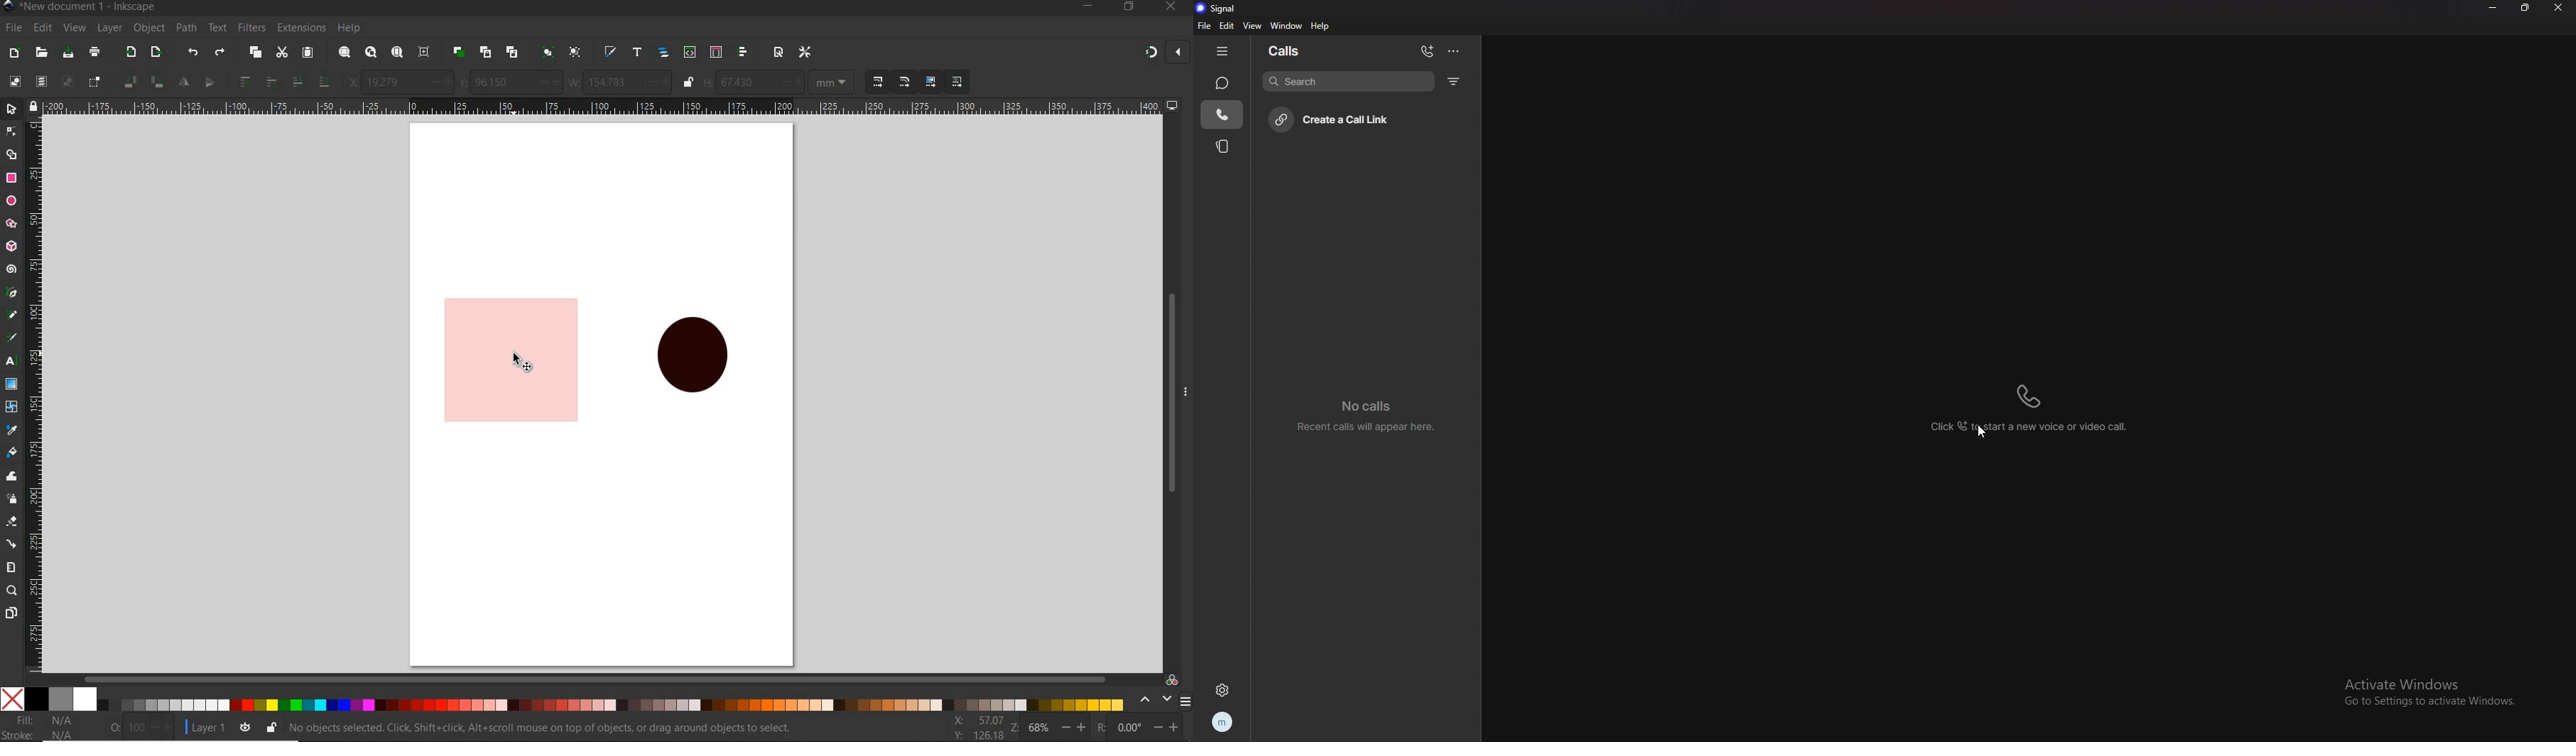  I want to click on no object selected, so click(538, 730).